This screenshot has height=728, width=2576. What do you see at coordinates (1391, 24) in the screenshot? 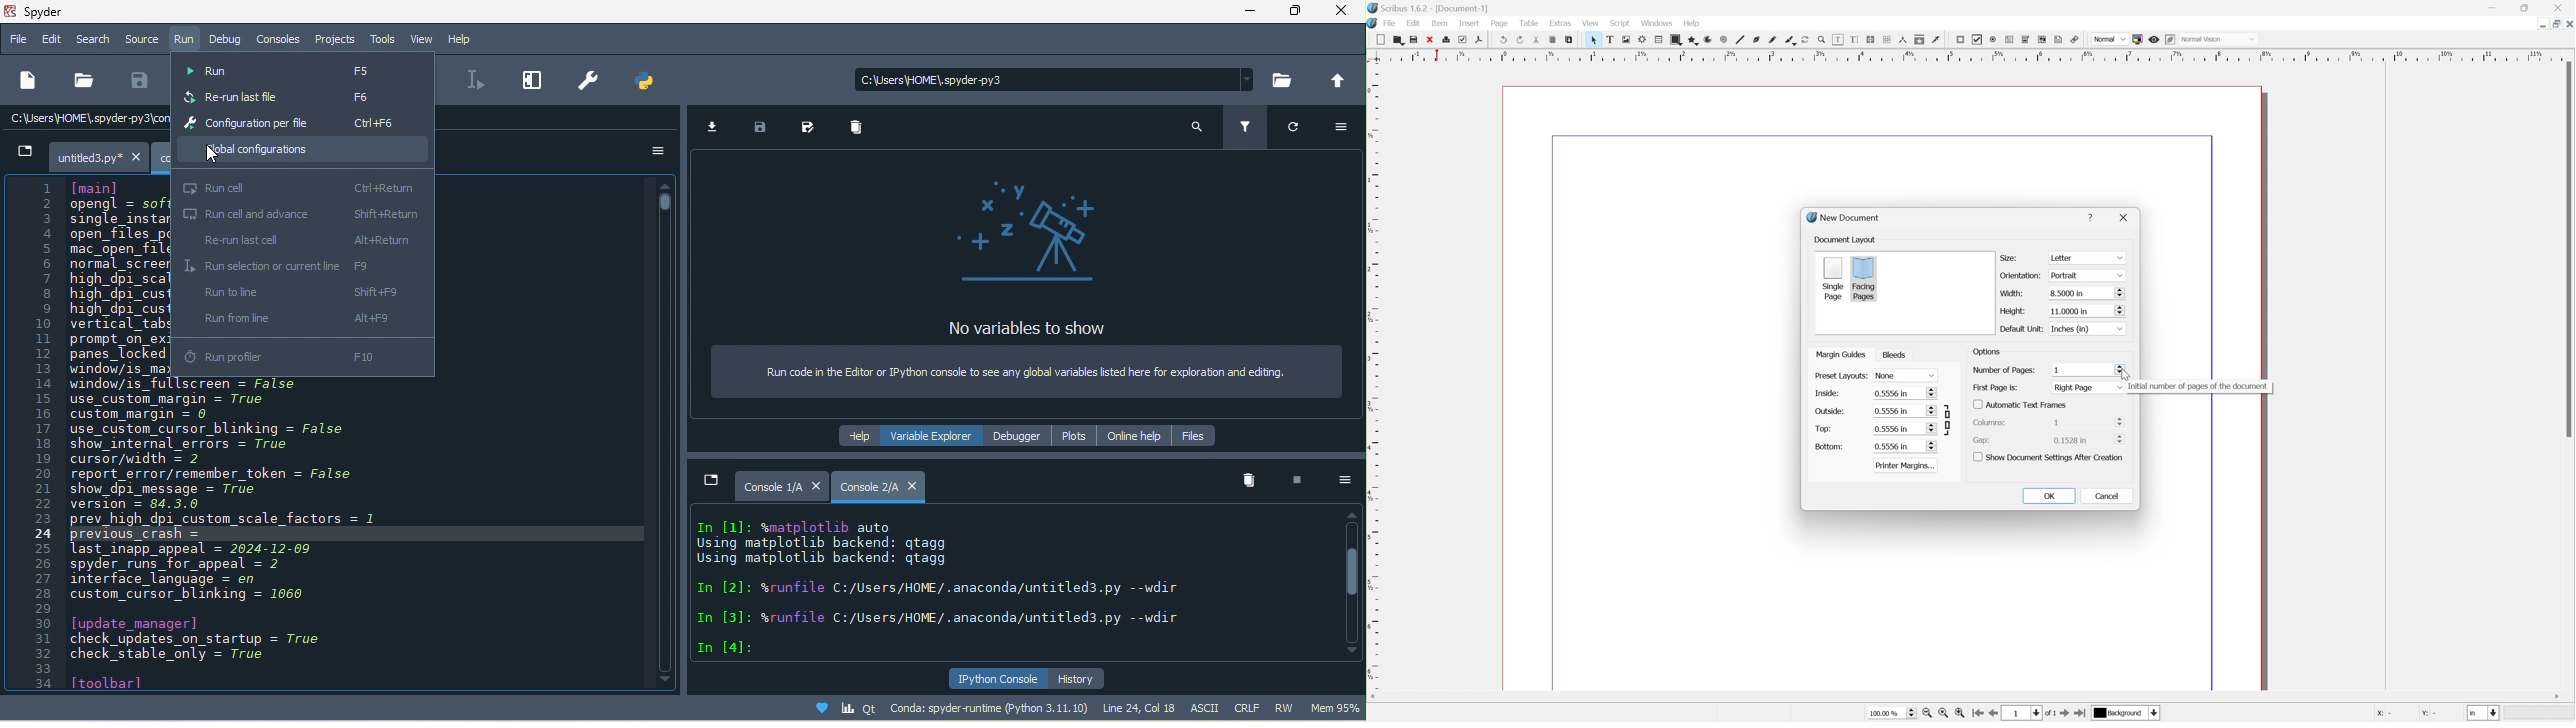
I see `File` at bounding box center [1391, 24].